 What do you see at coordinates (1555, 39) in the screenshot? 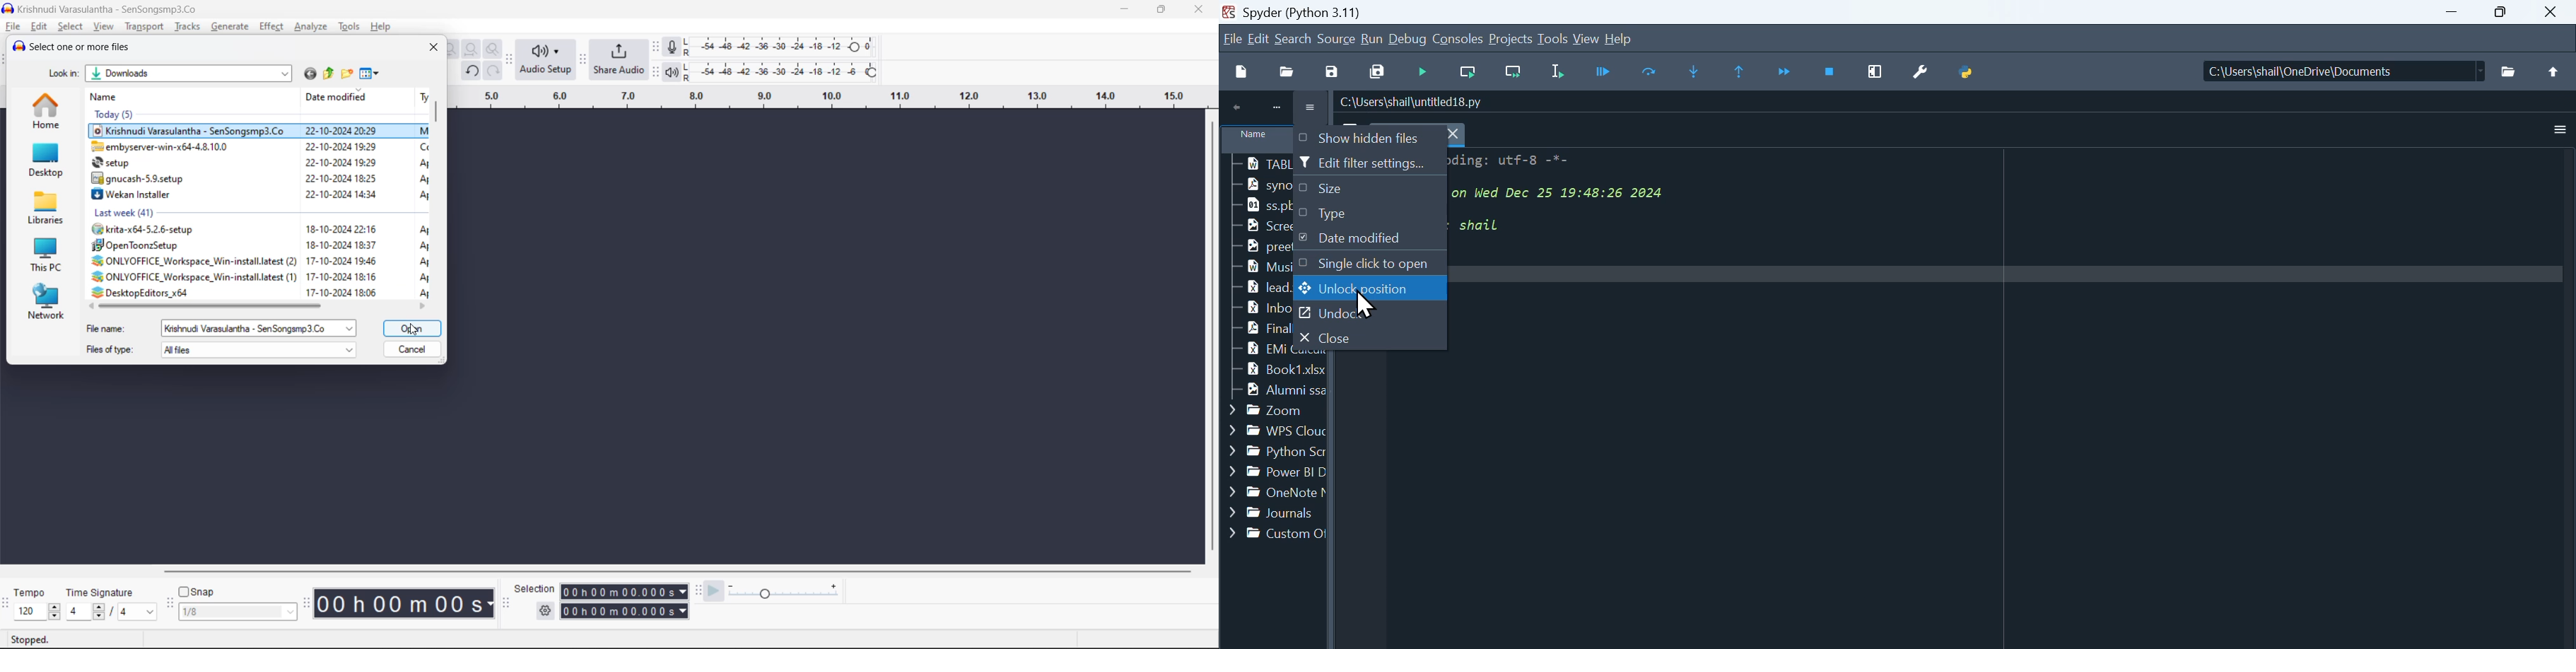
I see `Tools` at bounding box center [1555, 39].